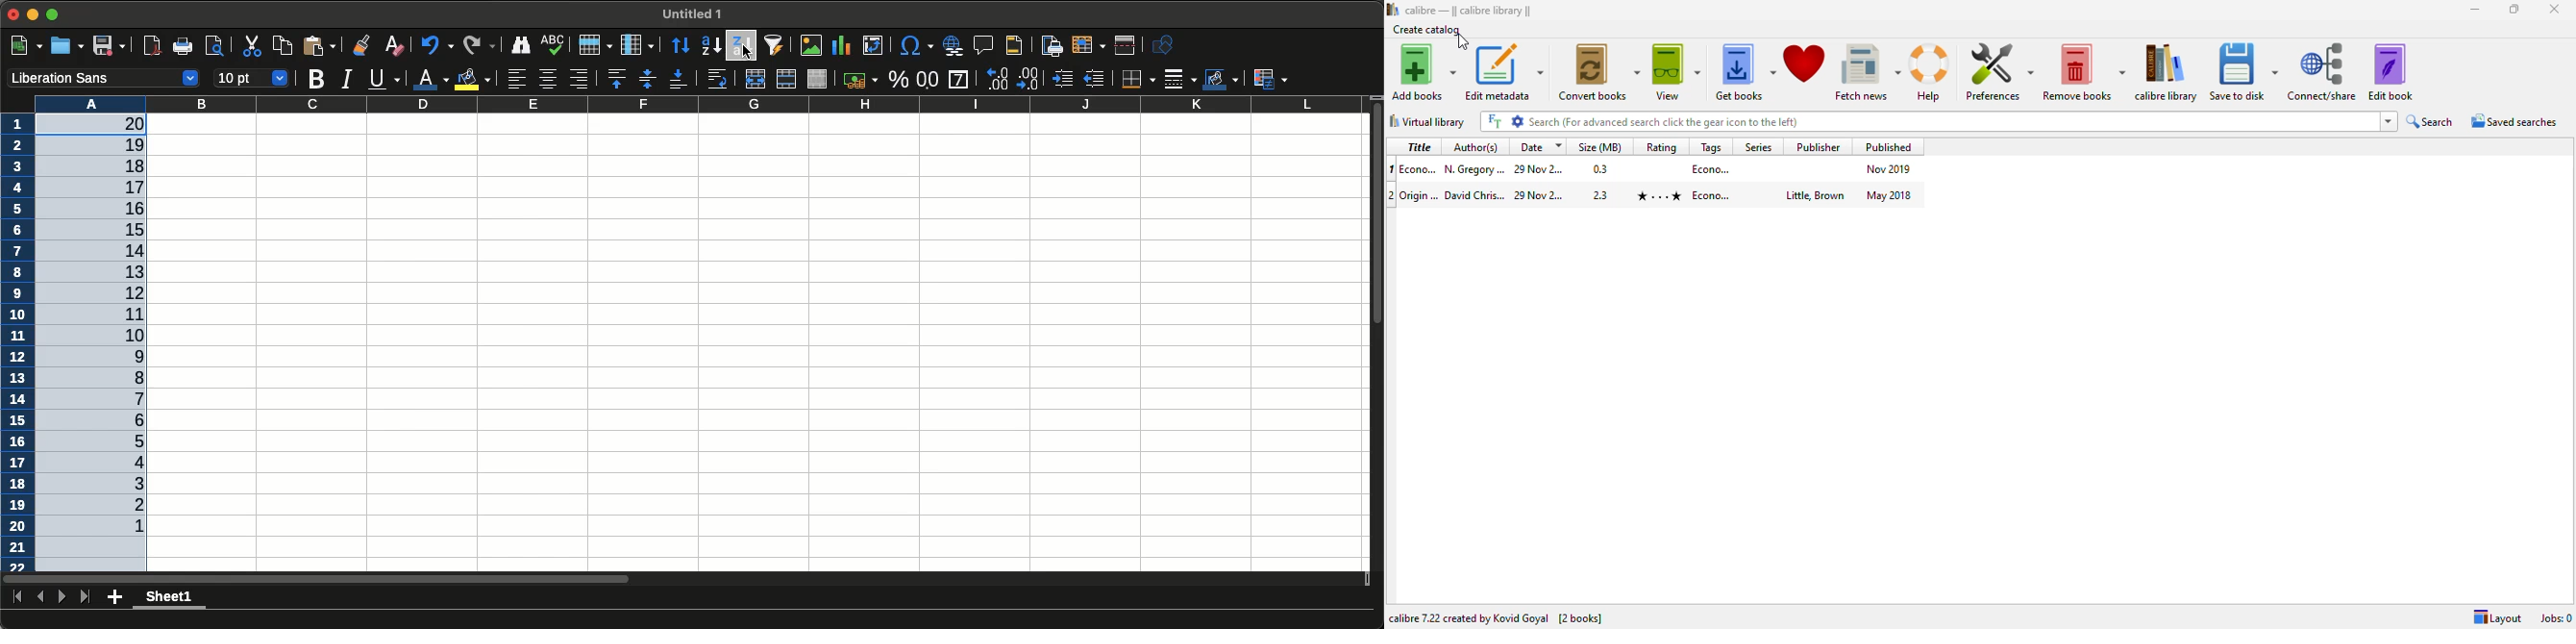  Describe the element at coordinates (1221, 80) in the screenshot. I see `Border color` at that location.